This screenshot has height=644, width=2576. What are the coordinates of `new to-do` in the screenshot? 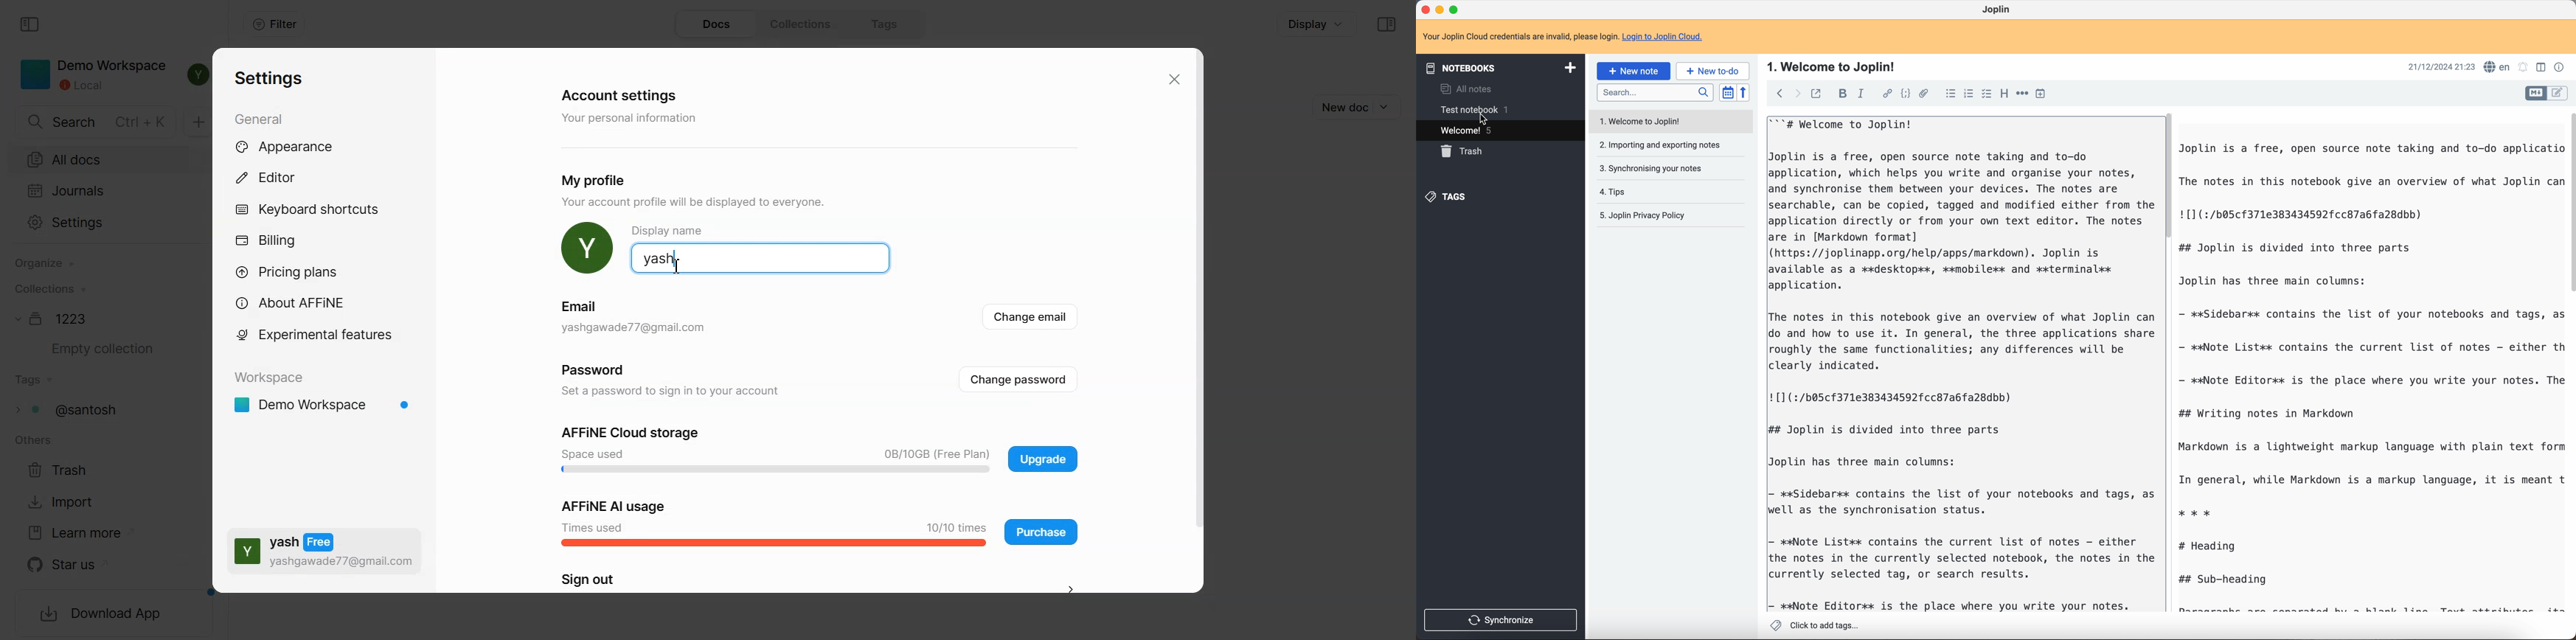 It's located at (1713, 70).